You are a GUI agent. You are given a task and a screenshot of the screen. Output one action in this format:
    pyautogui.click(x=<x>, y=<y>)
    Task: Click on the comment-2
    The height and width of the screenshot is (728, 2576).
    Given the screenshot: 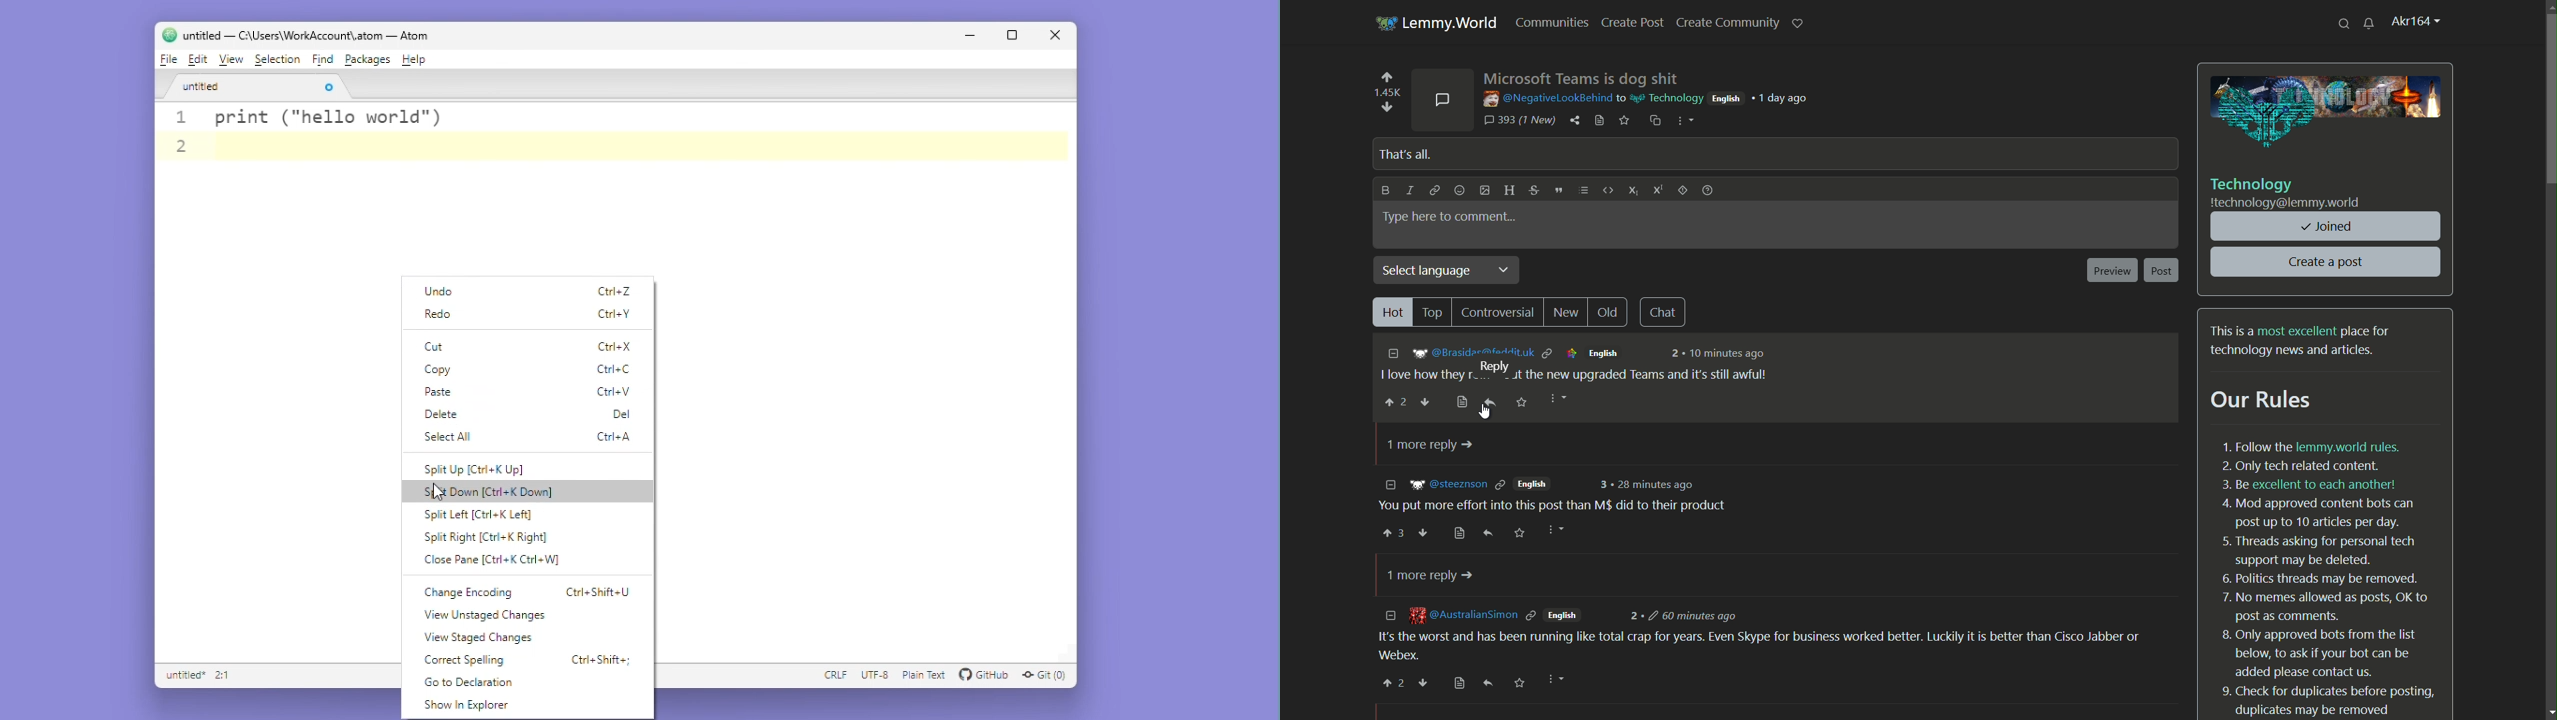 What is the action you would take?
    pyautogui.click(x=1553, y=496)
    